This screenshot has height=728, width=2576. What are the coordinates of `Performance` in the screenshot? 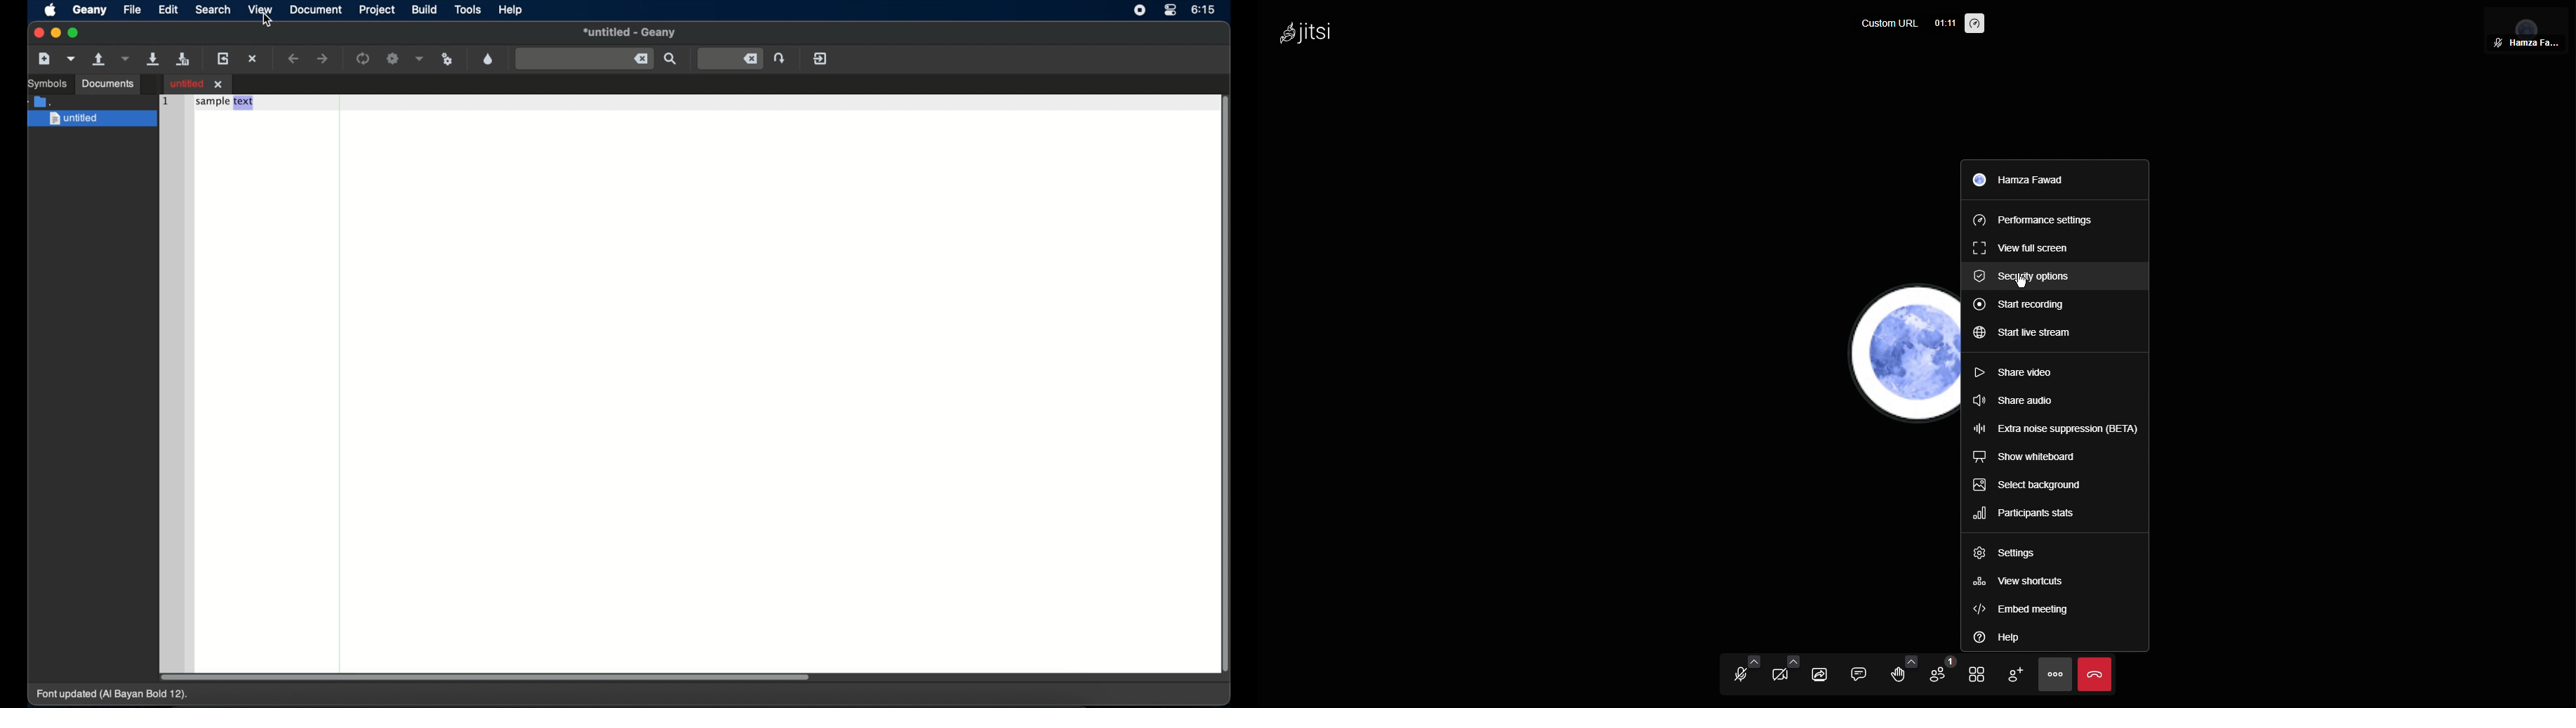 It's located at (1977, 25).